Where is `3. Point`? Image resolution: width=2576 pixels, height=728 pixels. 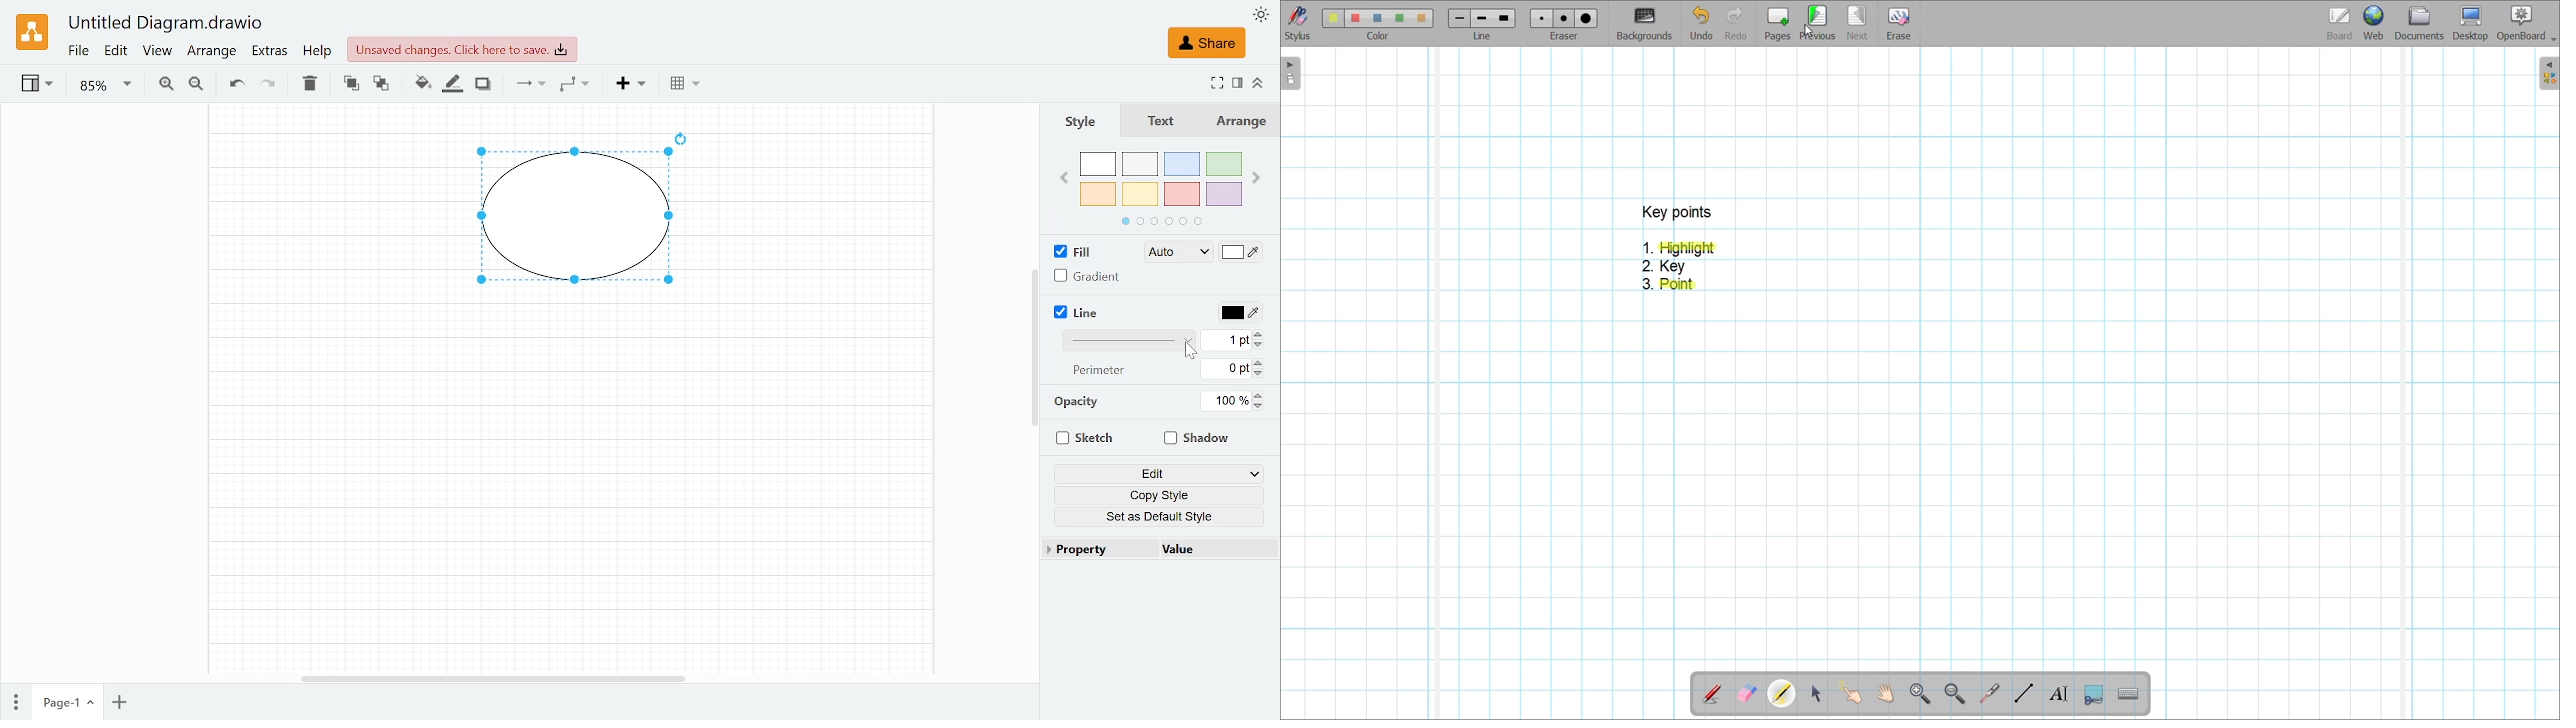
3. Point is located at coordinates (1671, 285).